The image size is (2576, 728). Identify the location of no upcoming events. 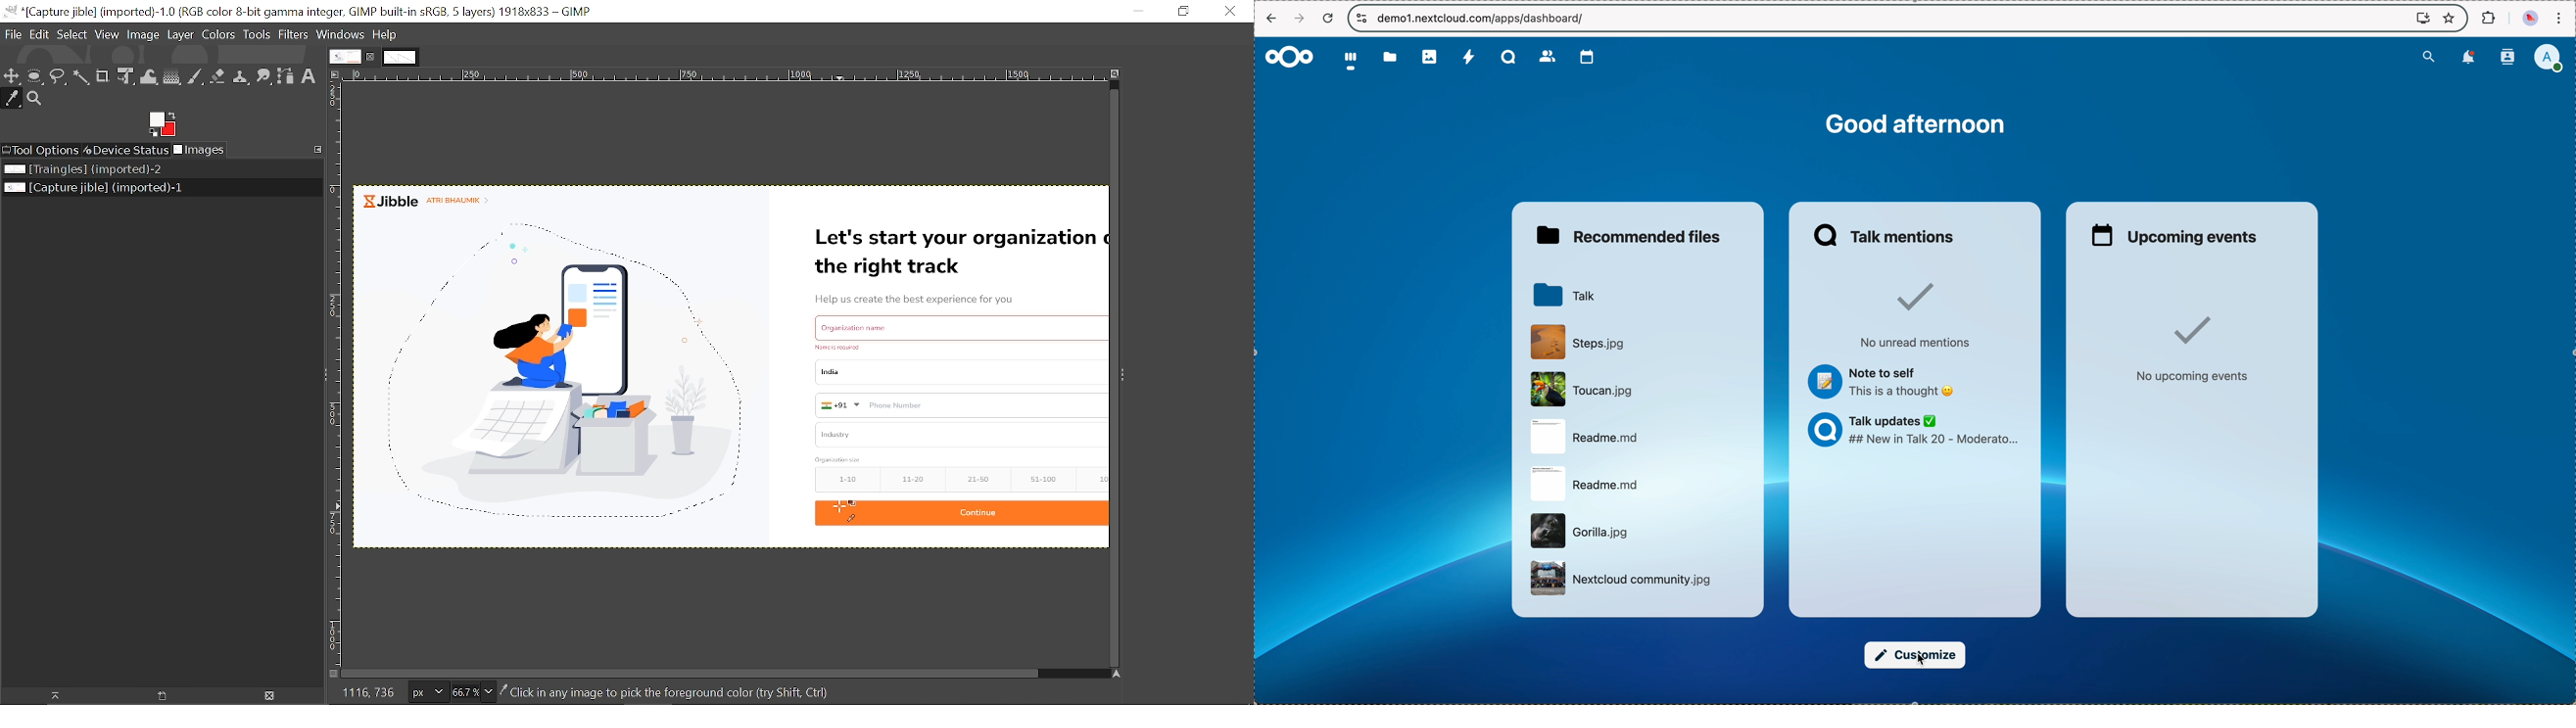
(2188, 346).